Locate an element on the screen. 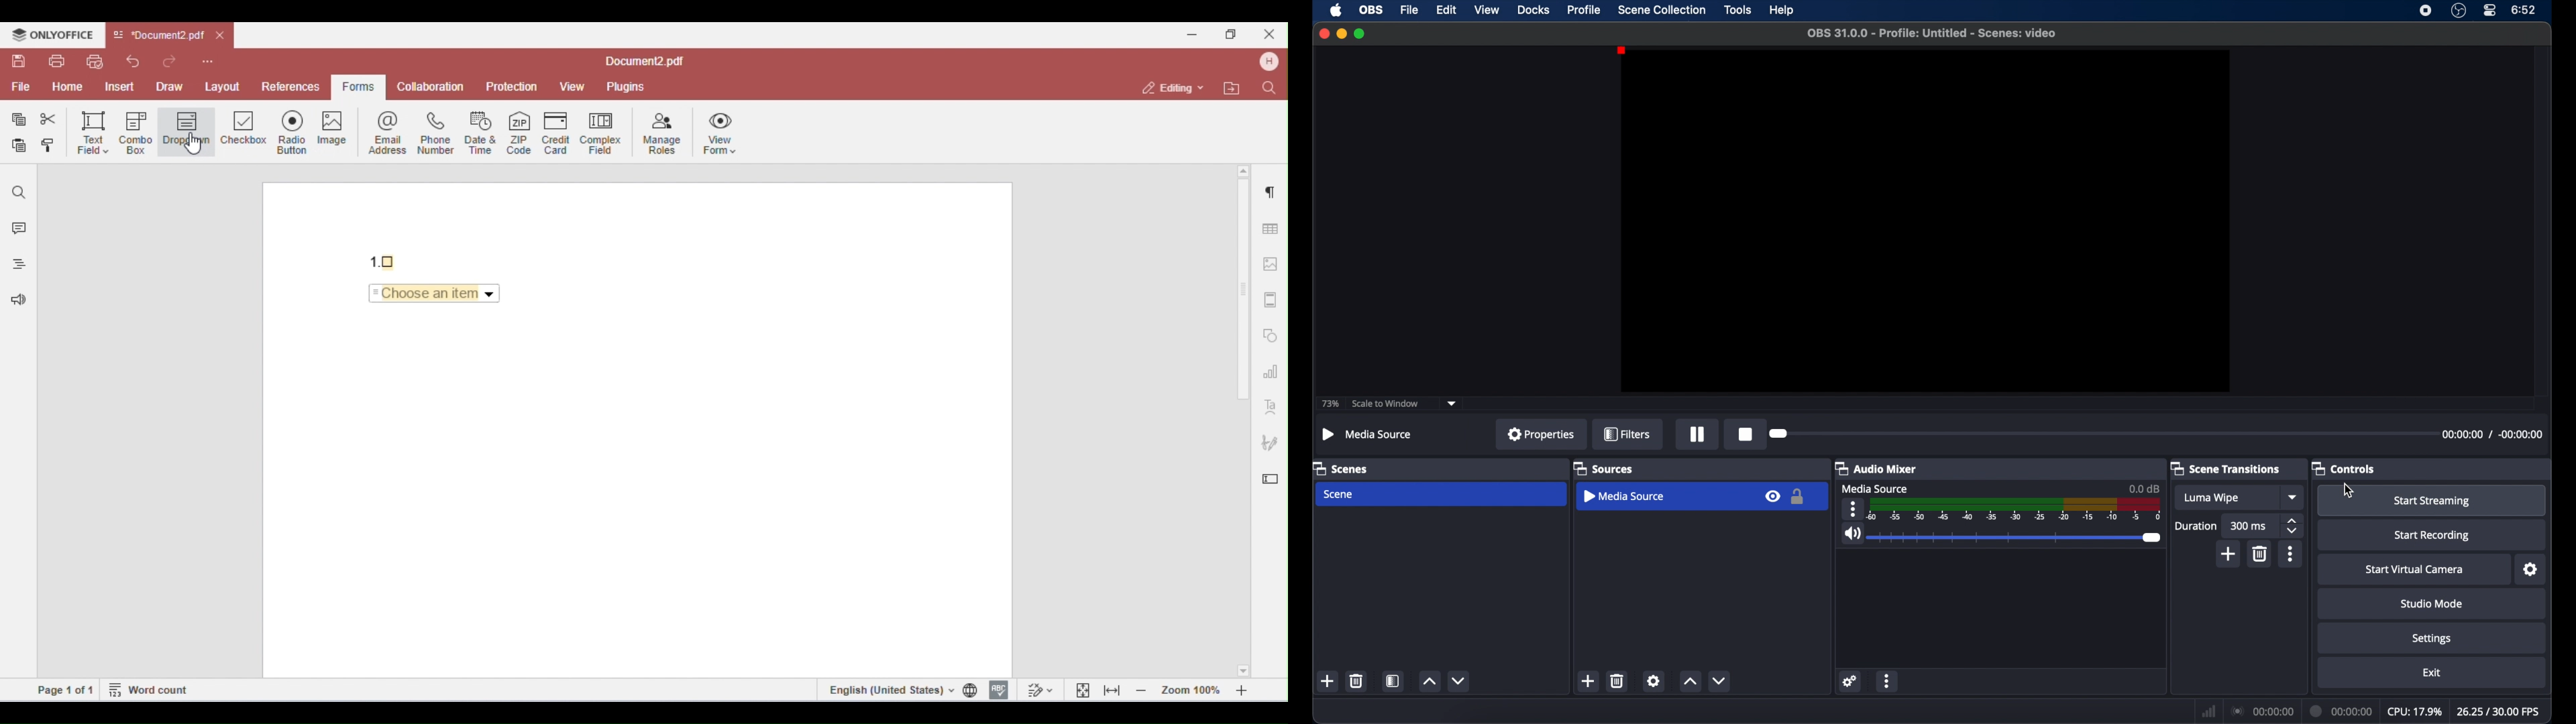 The image size is (2576, 728). media source is located at coordinates (1623, 495).